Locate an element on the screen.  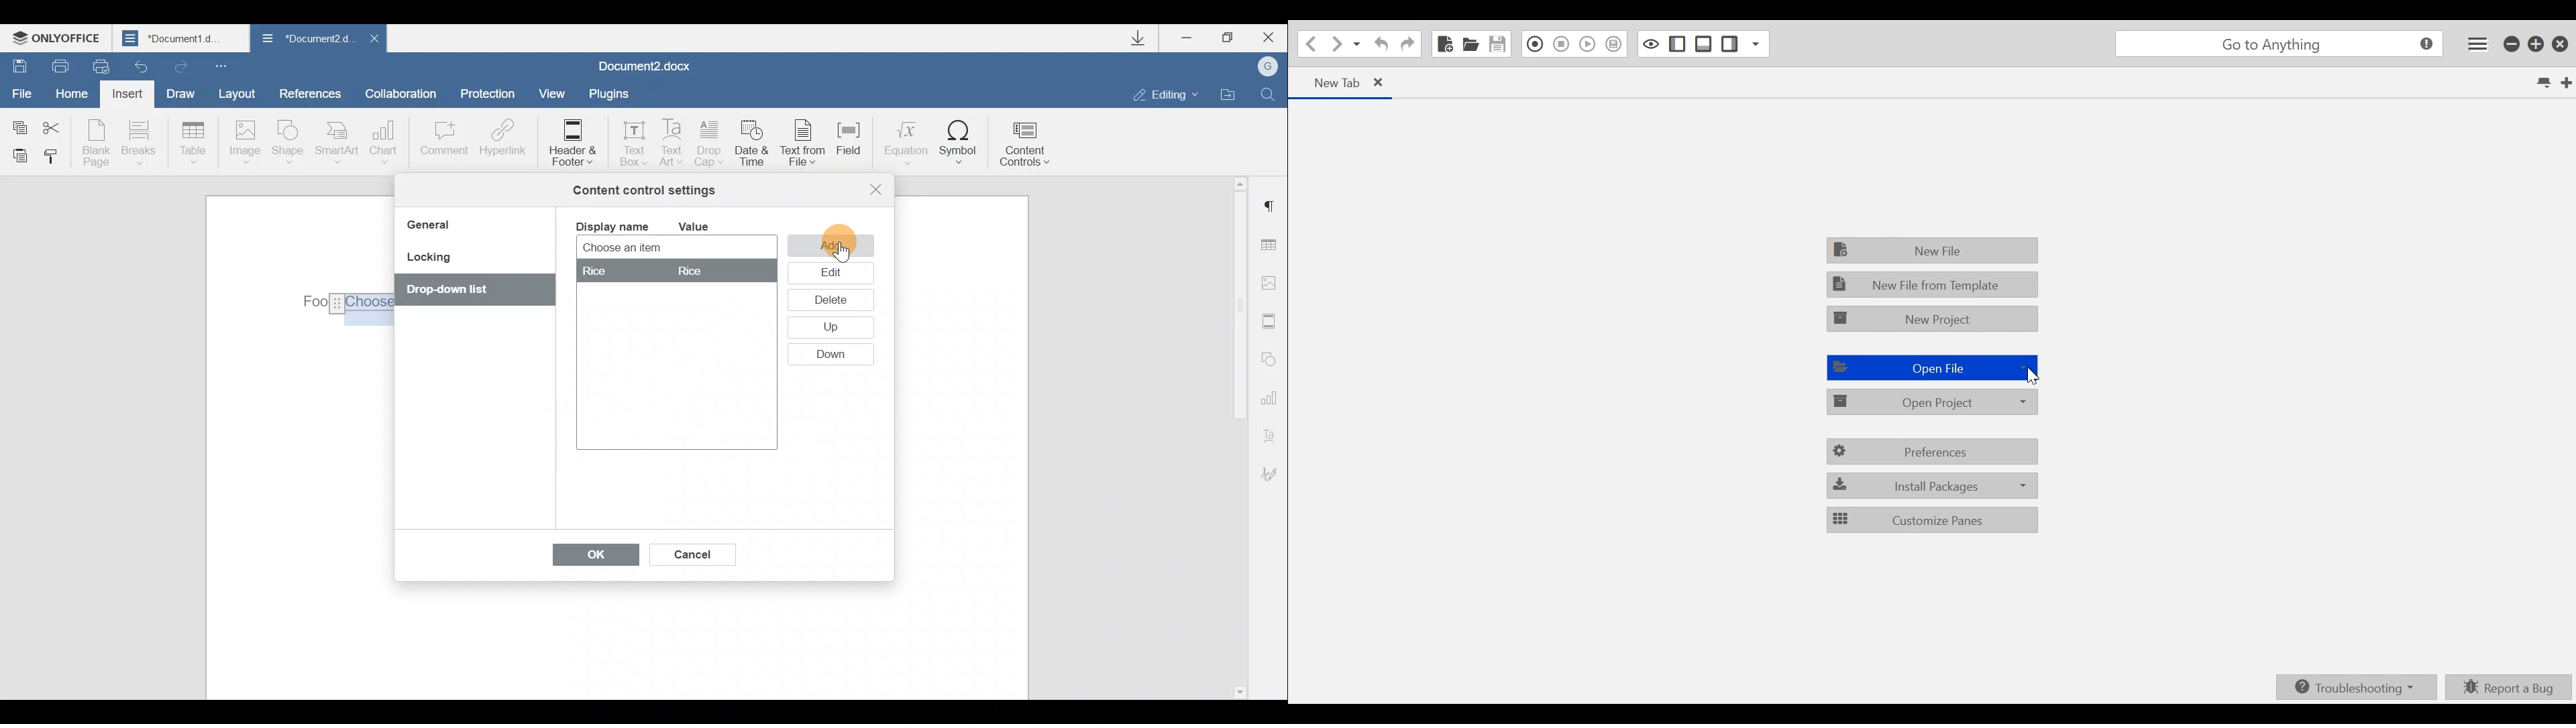
Cursor is located at coordinates (841, 250).